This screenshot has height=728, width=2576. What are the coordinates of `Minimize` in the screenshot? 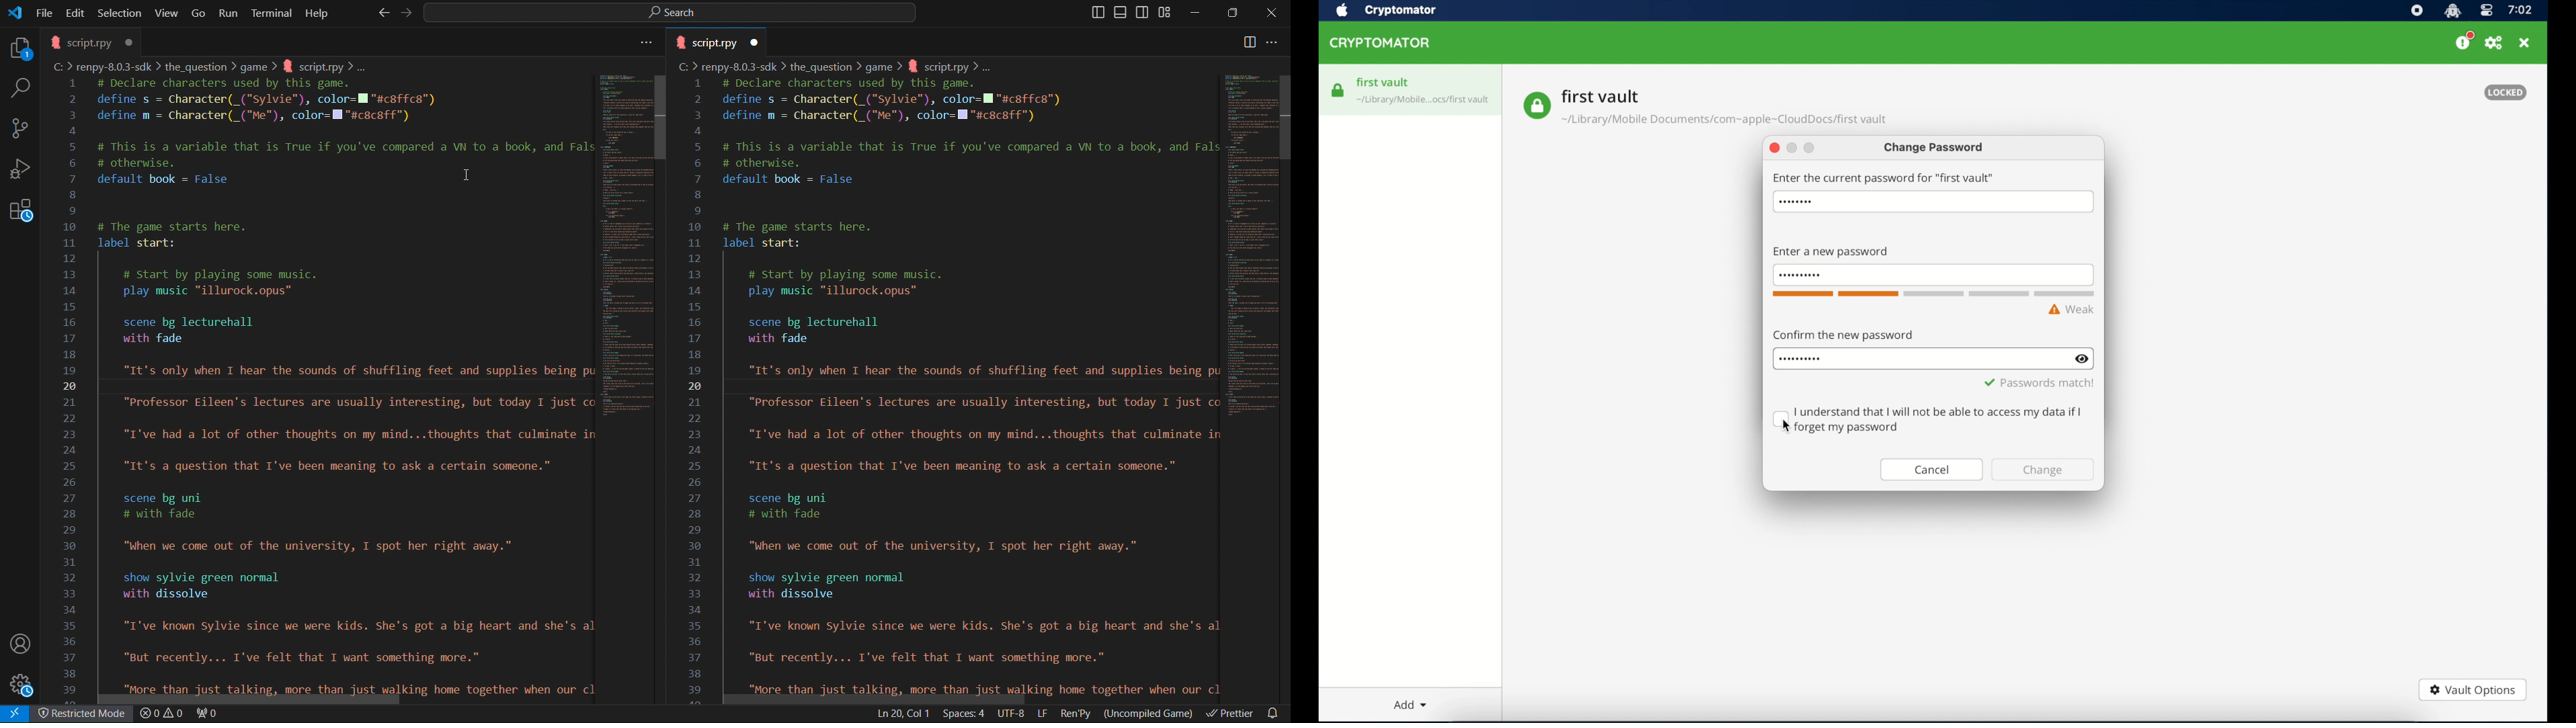 It's located at (1197, 13).